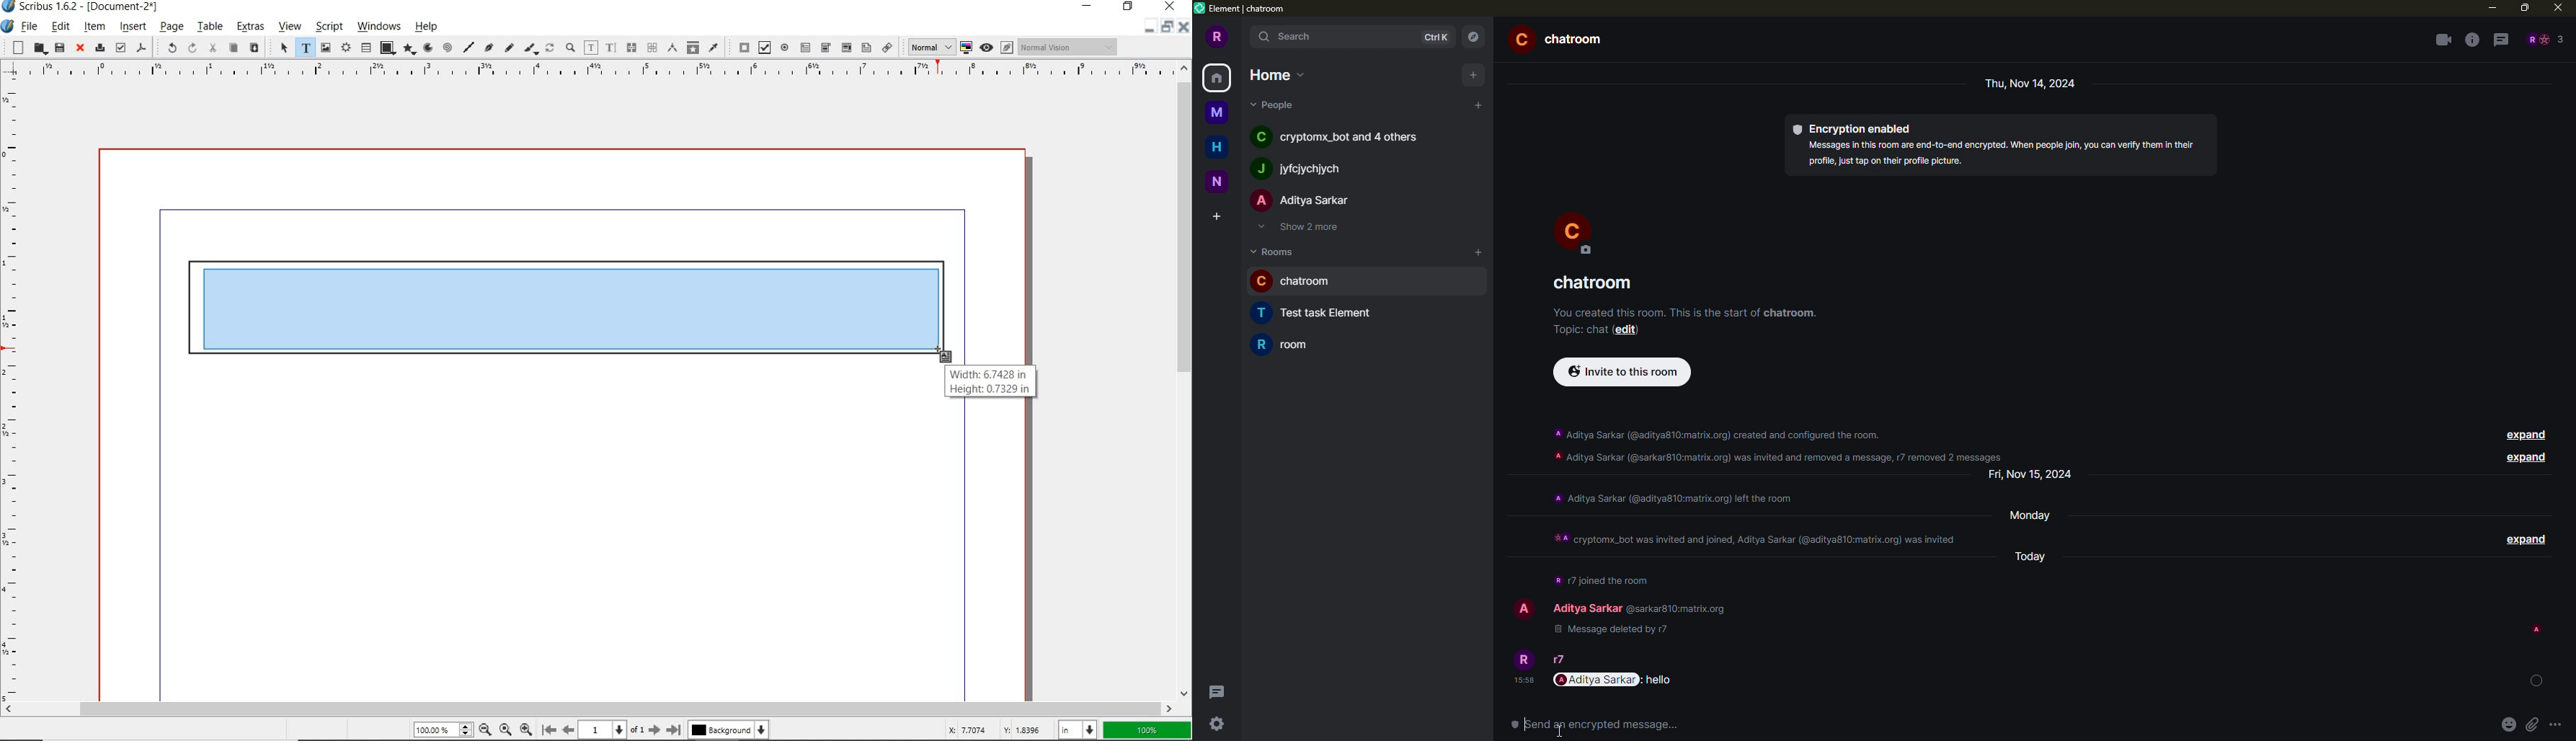 The width and height of the screenshot is (2576, 756). Describe the element at coordinates (328, 26) in the screenshot. I see `script` at that location.